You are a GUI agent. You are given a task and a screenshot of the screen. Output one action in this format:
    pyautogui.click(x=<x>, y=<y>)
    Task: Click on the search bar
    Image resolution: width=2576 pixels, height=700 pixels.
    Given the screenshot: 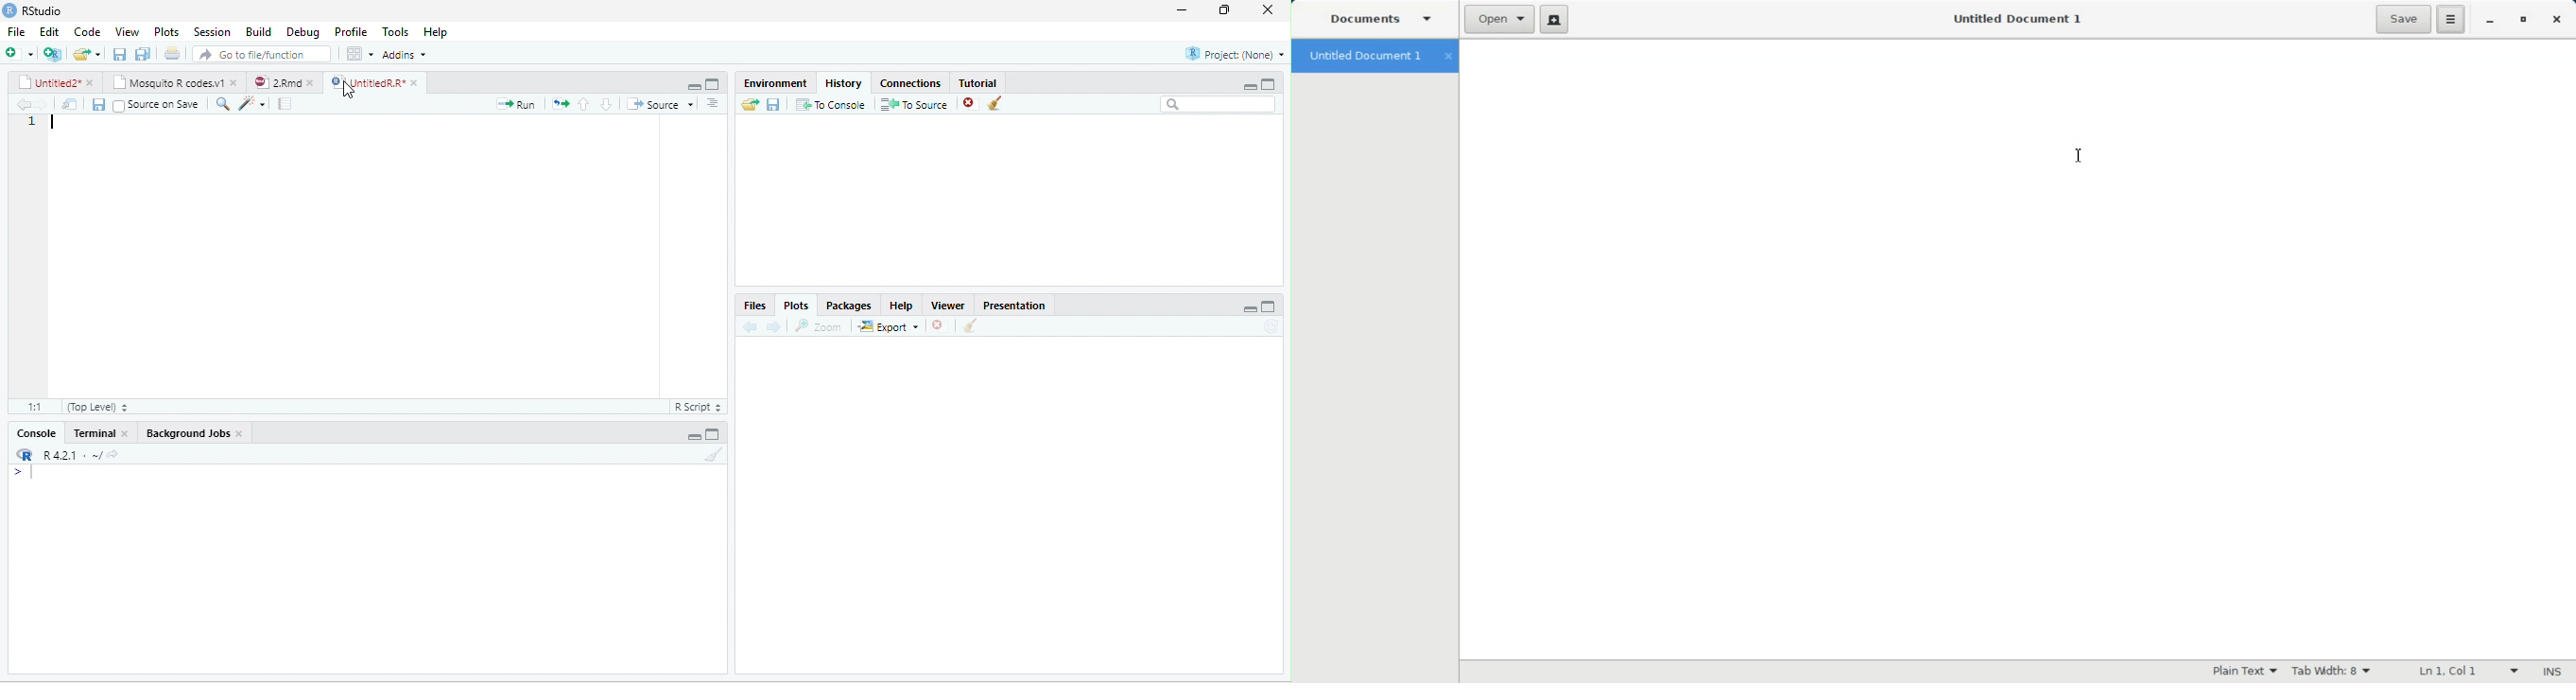 What is the action you would take?
    pyautogui.click(x=1219, y=105)
    